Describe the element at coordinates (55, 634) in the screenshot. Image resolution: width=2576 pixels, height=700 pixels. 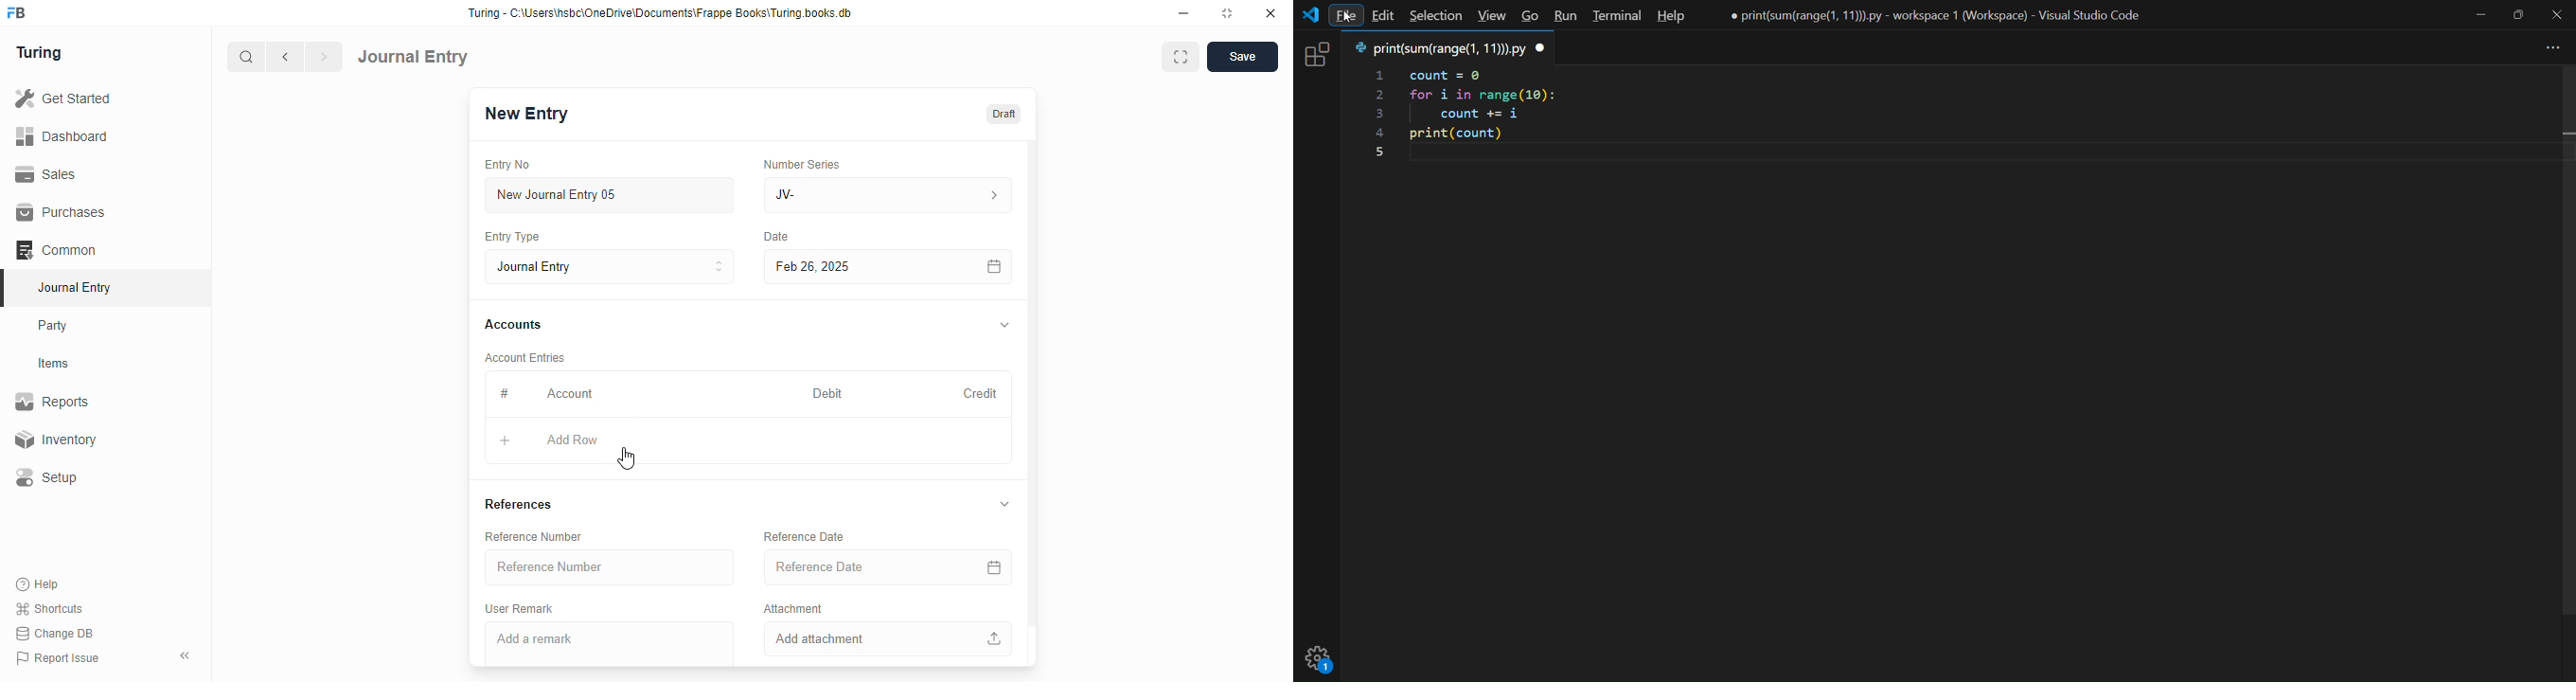
I see `change DB` at that location.